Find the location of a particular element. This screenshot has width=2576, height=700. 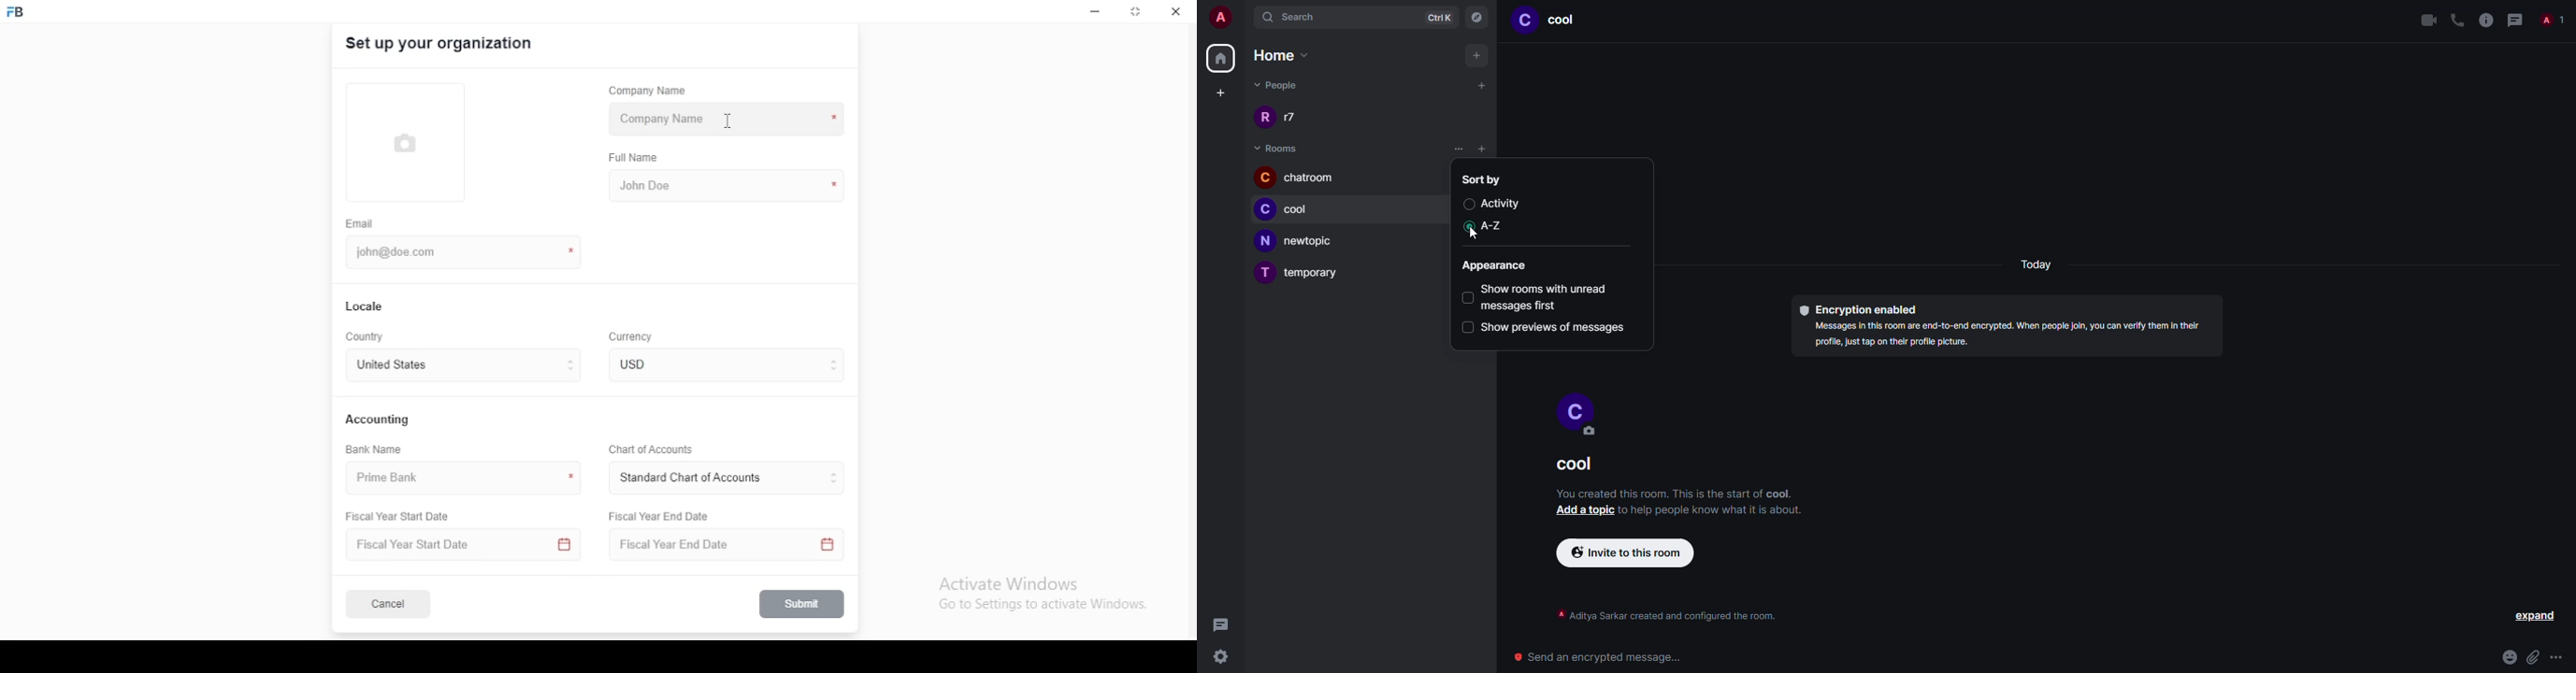

emoji is located at coordinates (2508, 657).